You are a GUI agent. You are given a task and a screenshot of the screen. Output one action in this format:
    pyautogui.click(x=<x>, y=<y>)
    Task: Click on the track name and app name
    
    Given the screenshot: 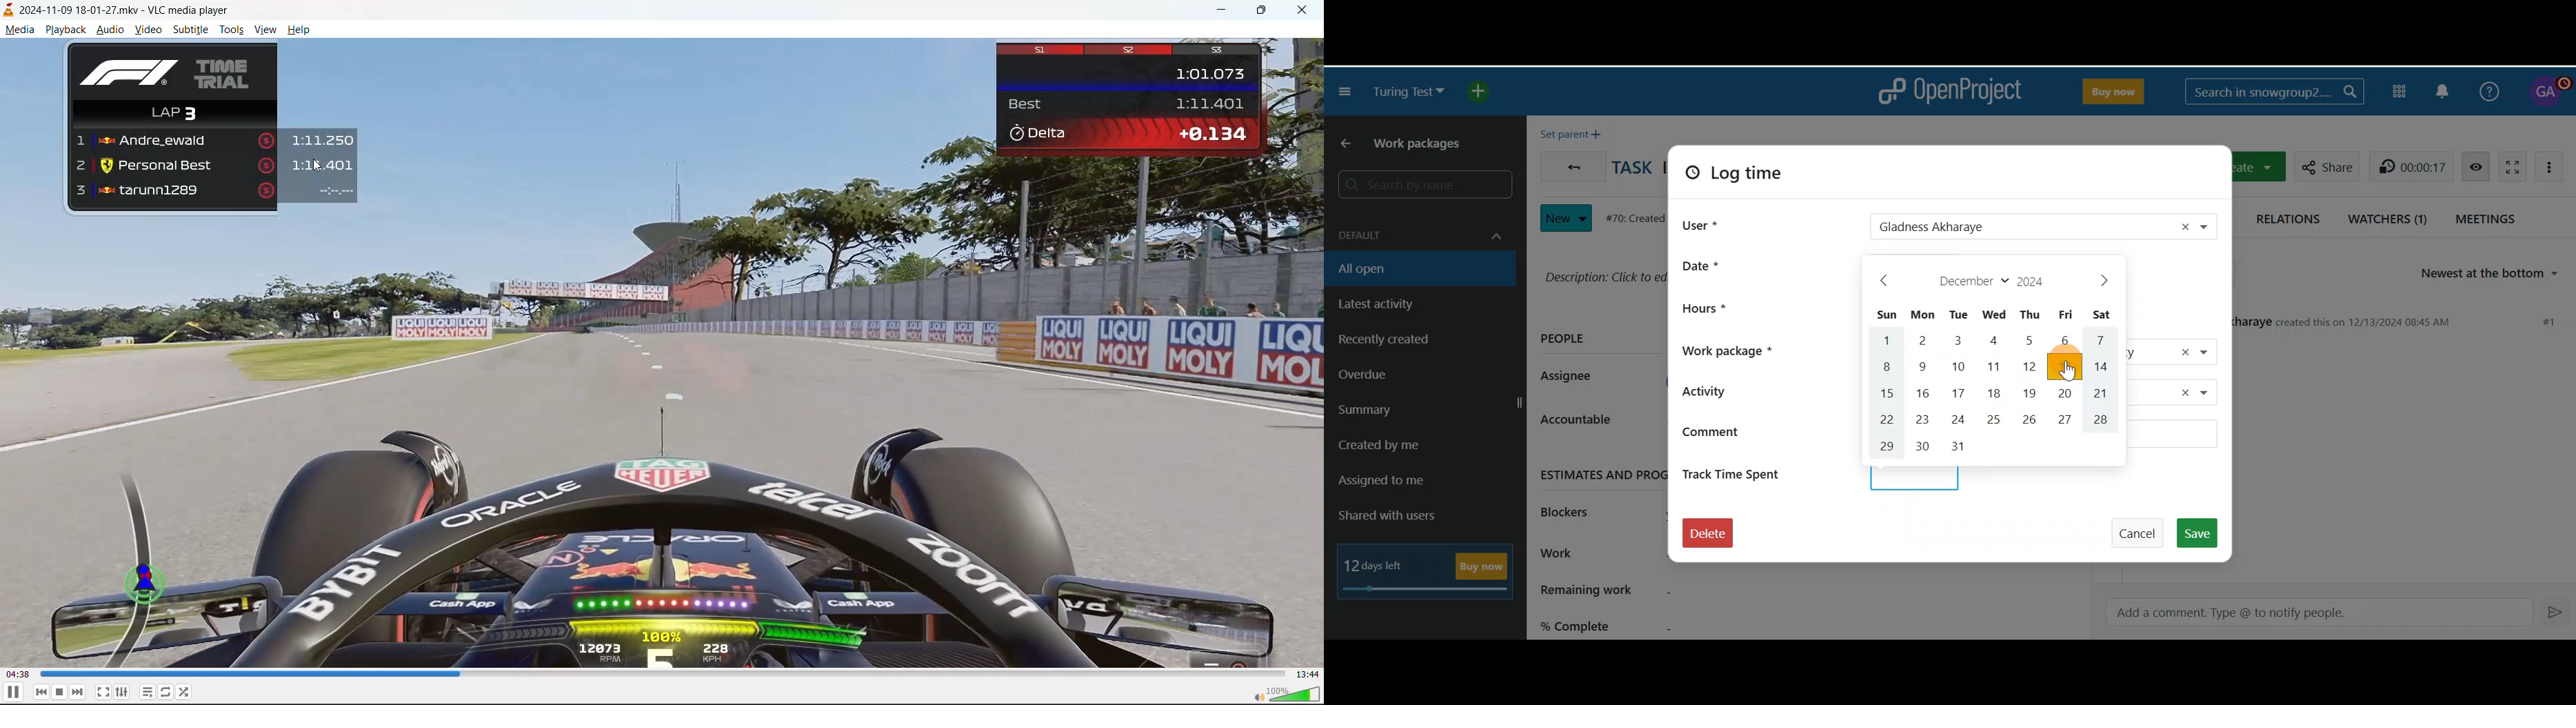 What is the action you would take?
    pyautogui.click(x=125, y=10)
    